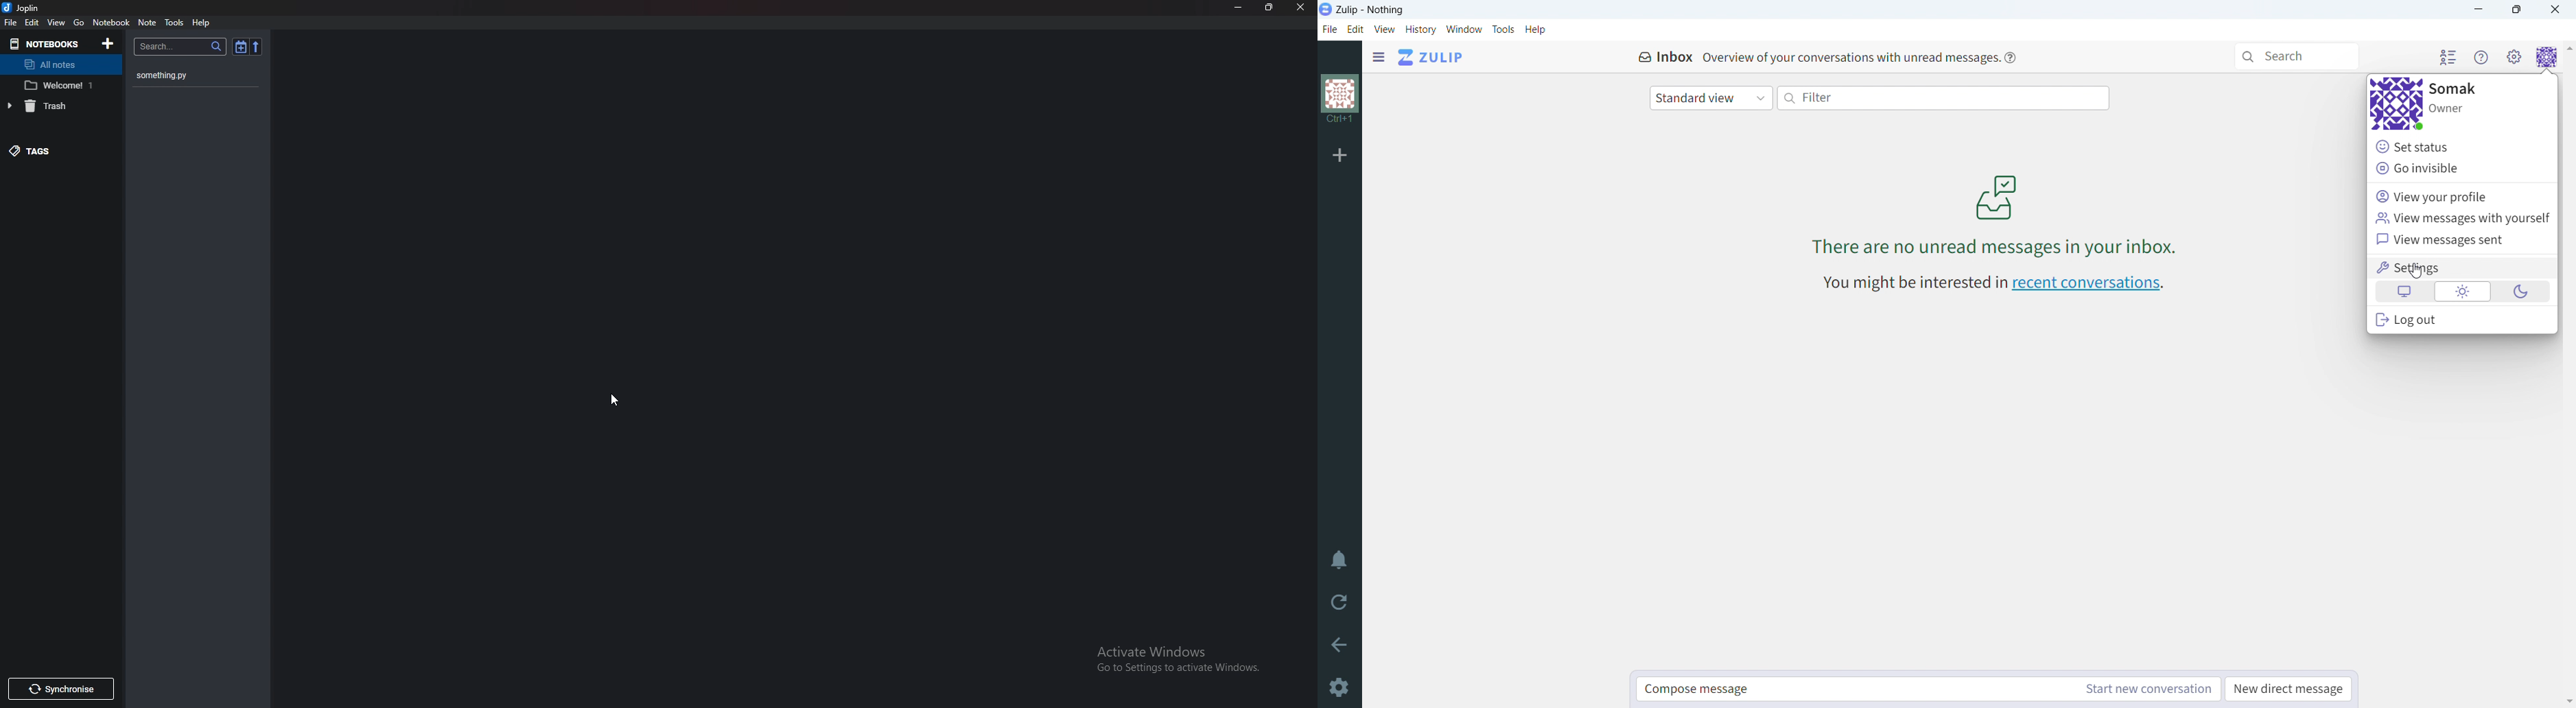 This screenshot has width=2576, height=728. I want to click on set status, so click(2462, 146).